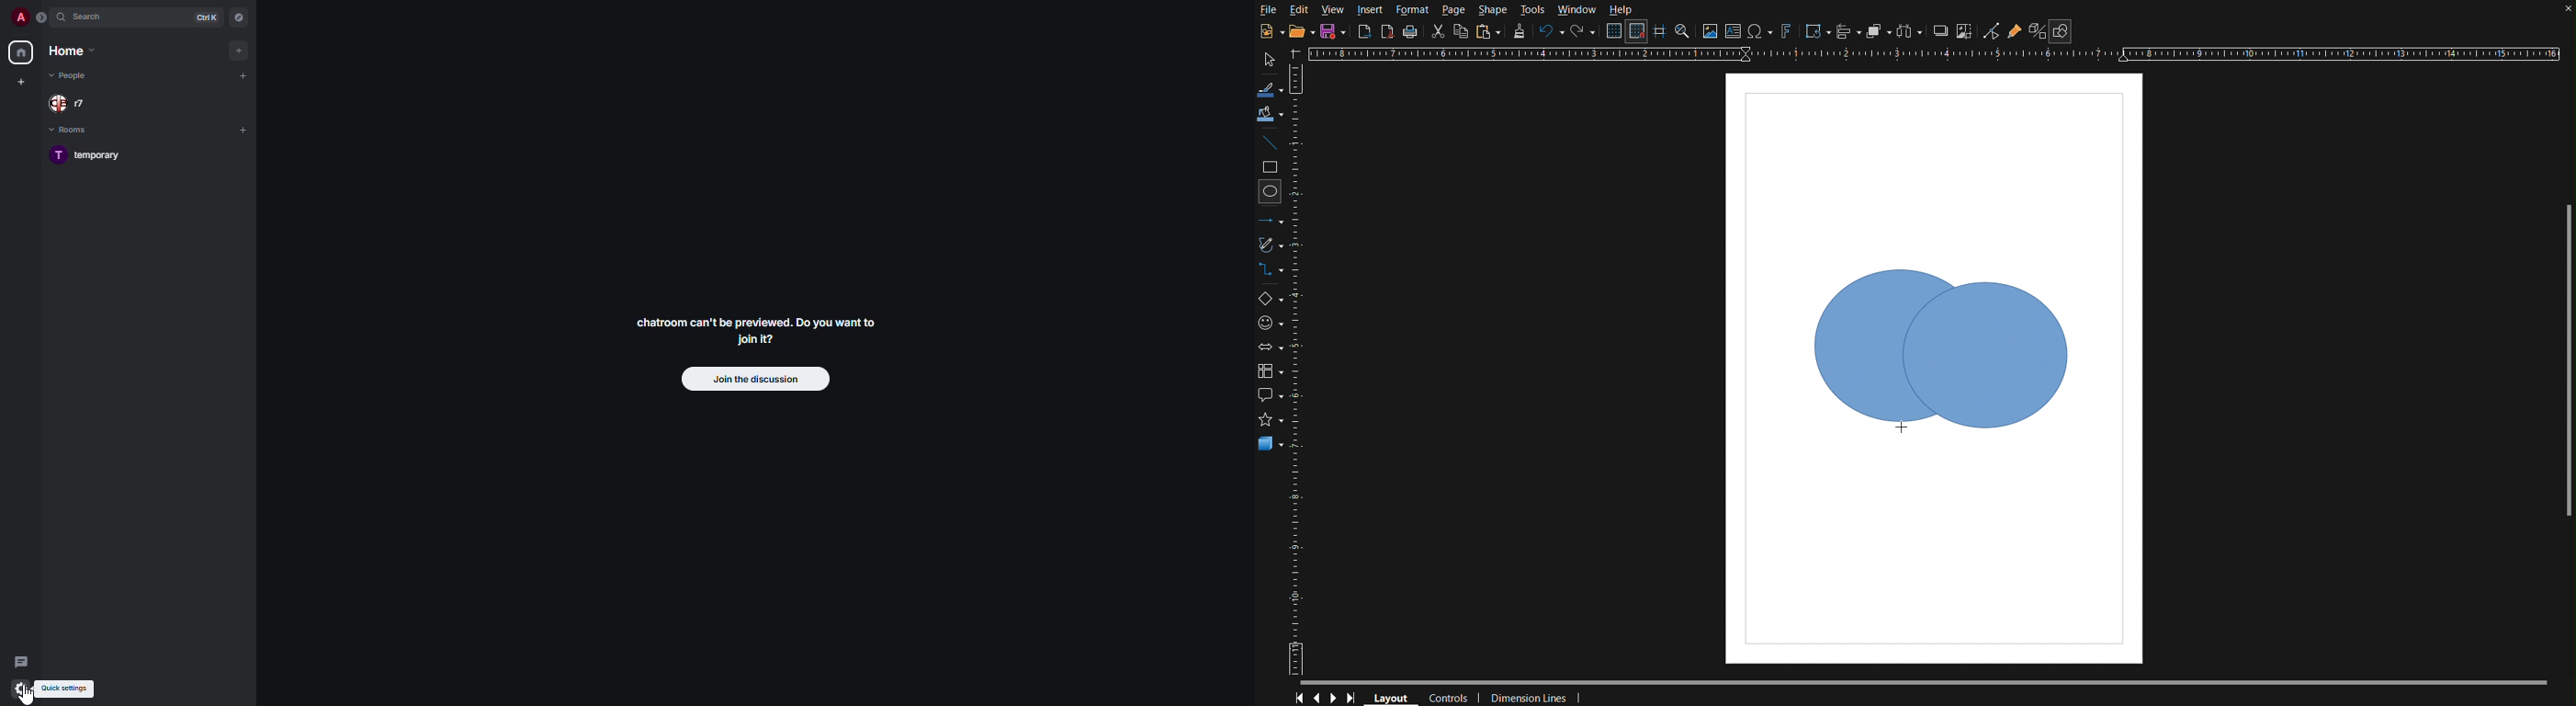 The width and height of the screenshot is (2576, 728). I want to click on Show Draw Functions, so click(2061, 32).